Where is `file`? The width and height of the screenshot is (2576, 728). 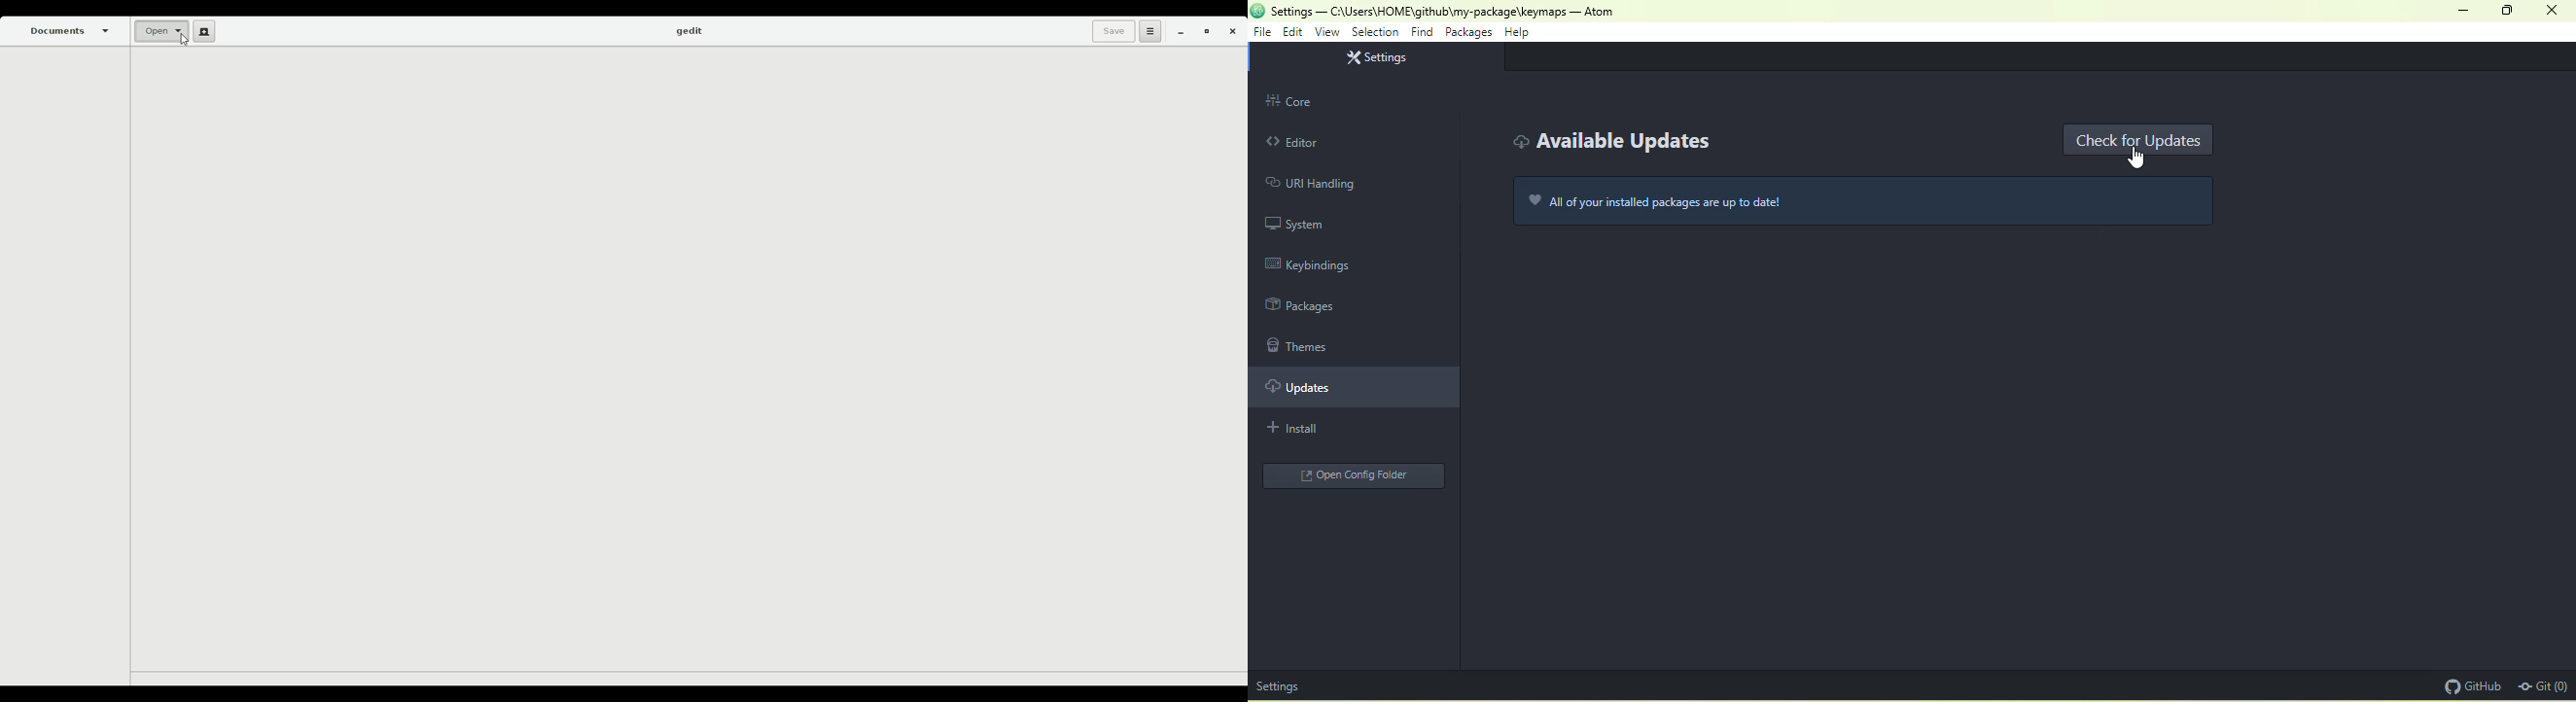
file is located at coordinates (1264, 34).